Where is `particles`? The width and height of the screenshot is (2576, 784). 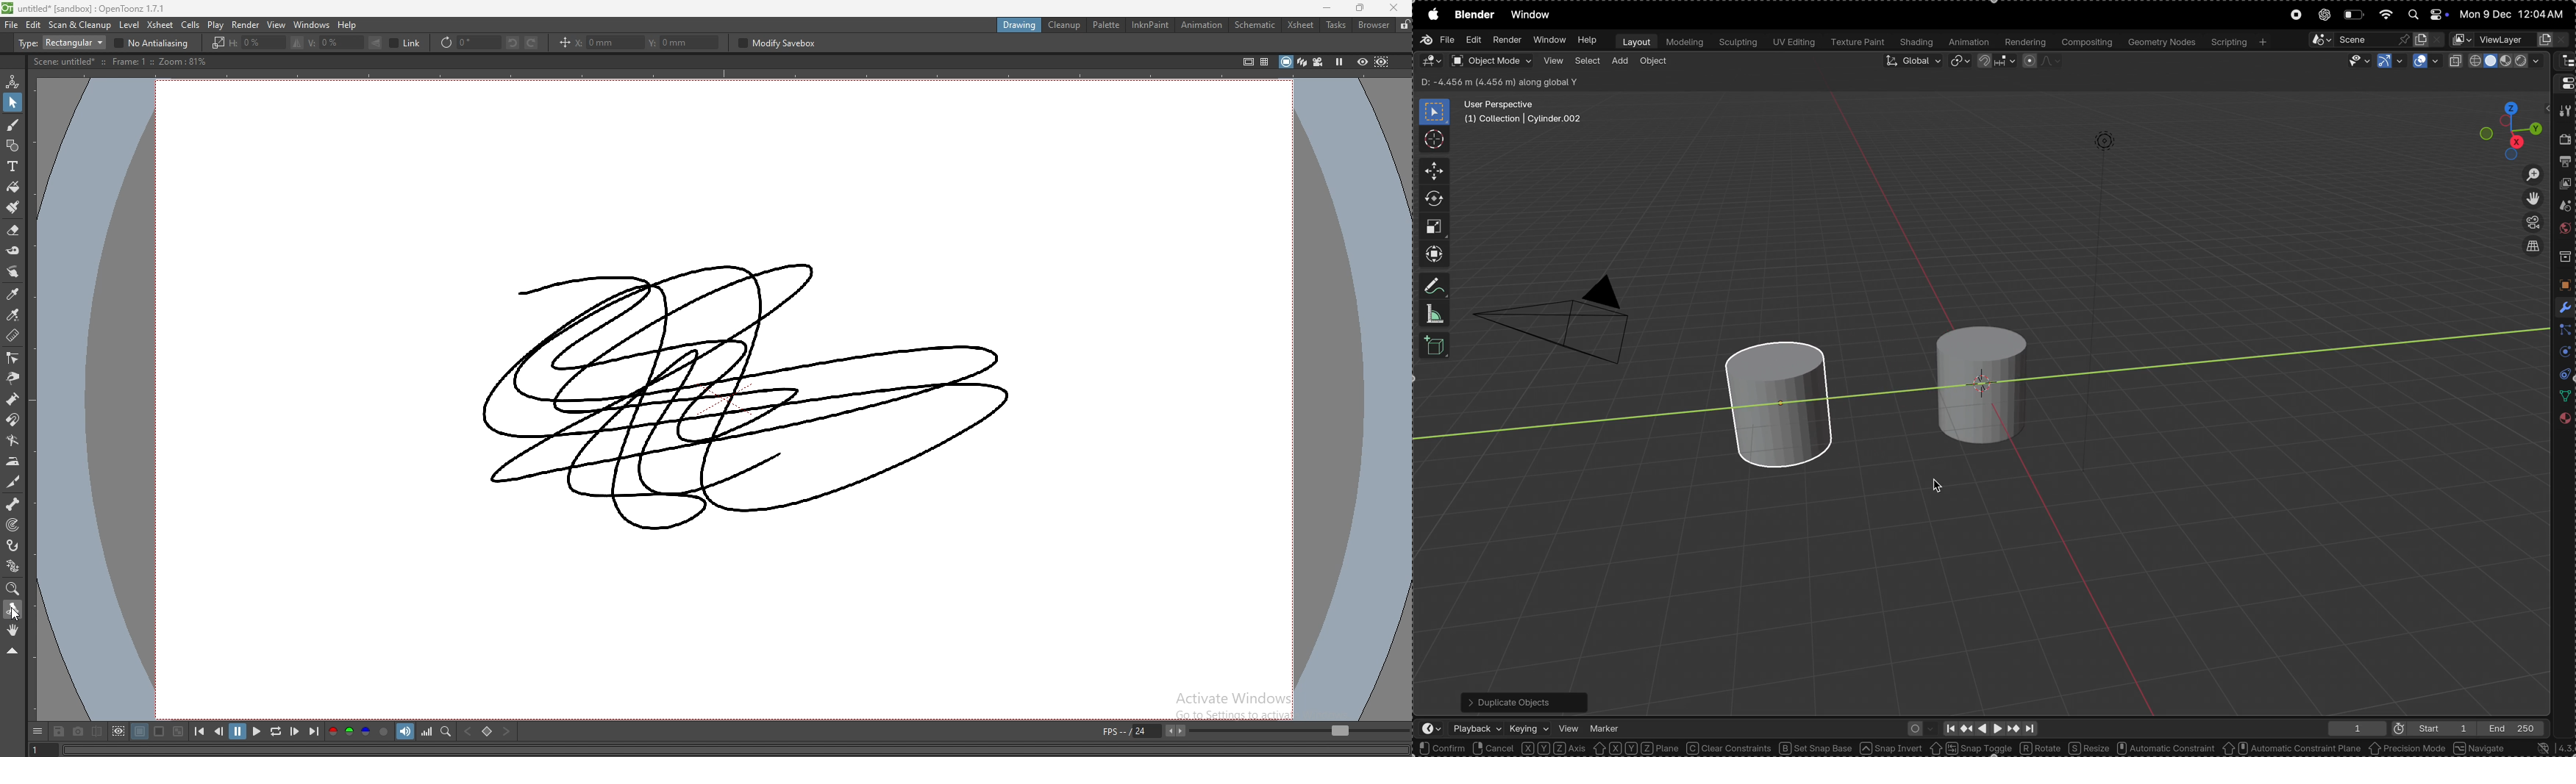
particles is located at coordinates (2564, 330).